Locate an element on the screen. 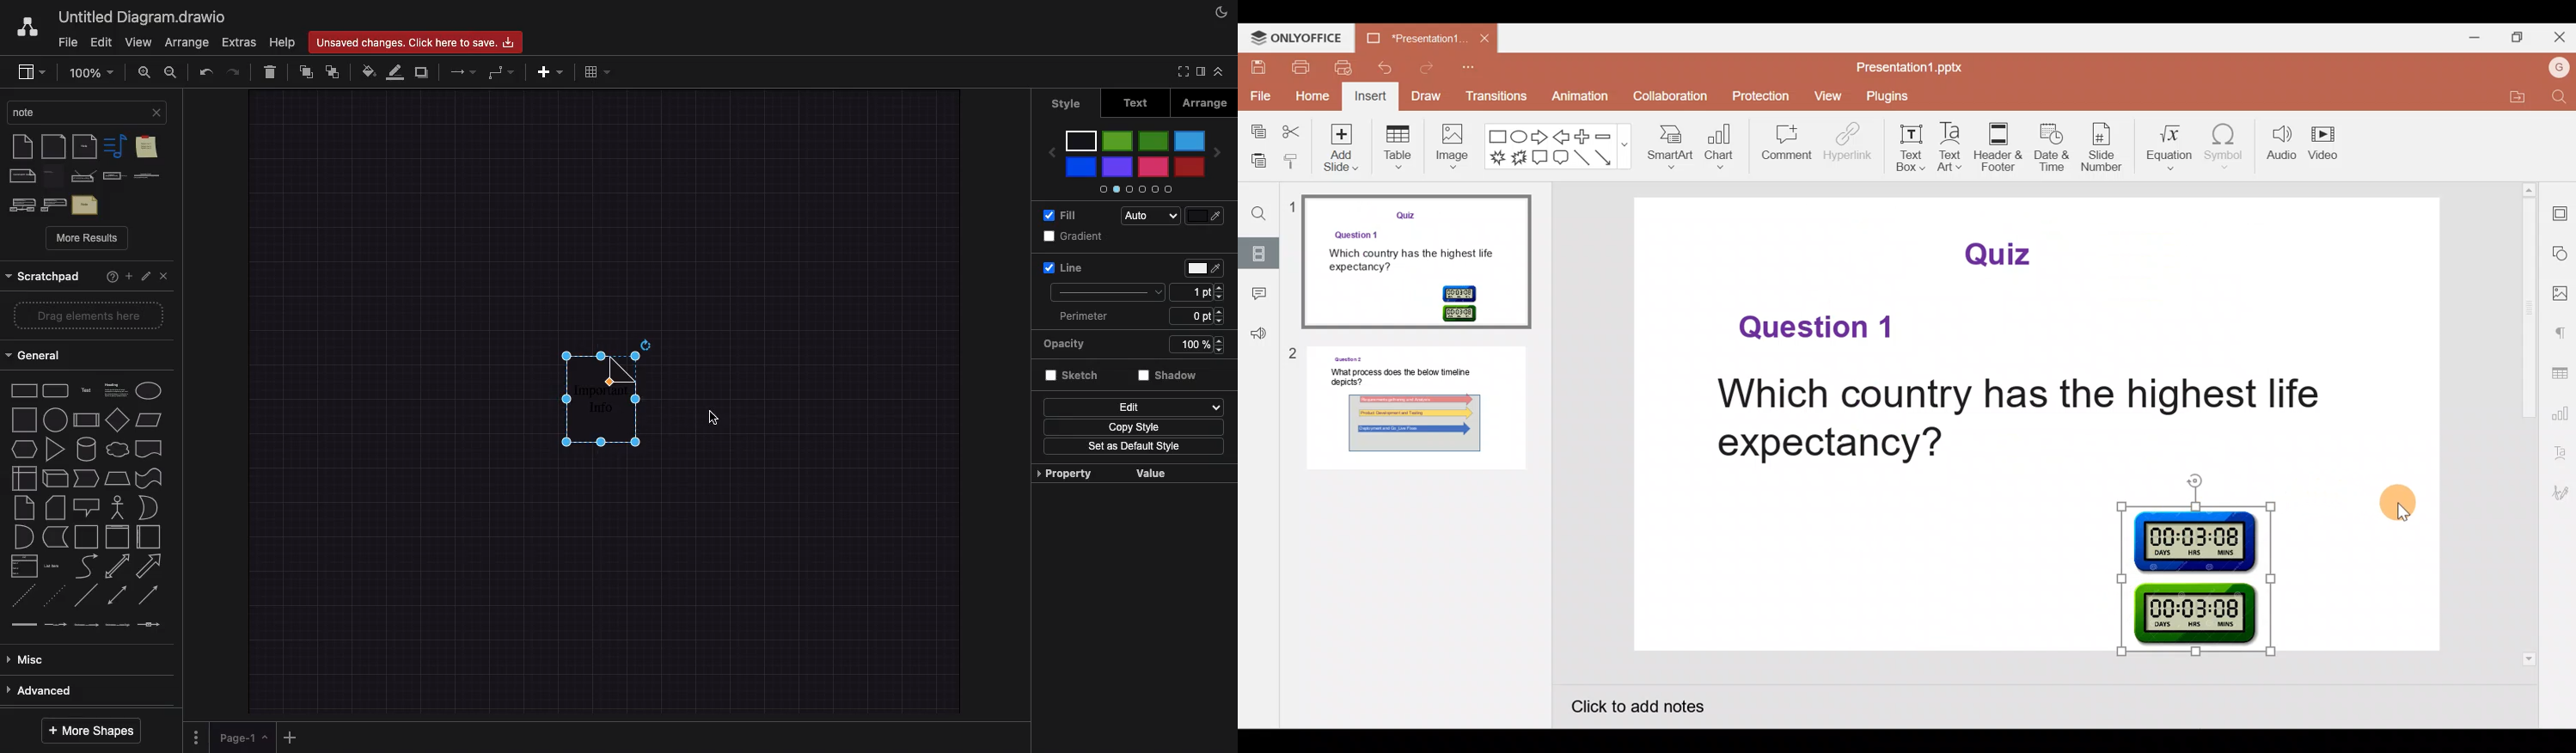 The width and height of the screenshot is (2576, 756). To front is located at coordinates (305, 73).